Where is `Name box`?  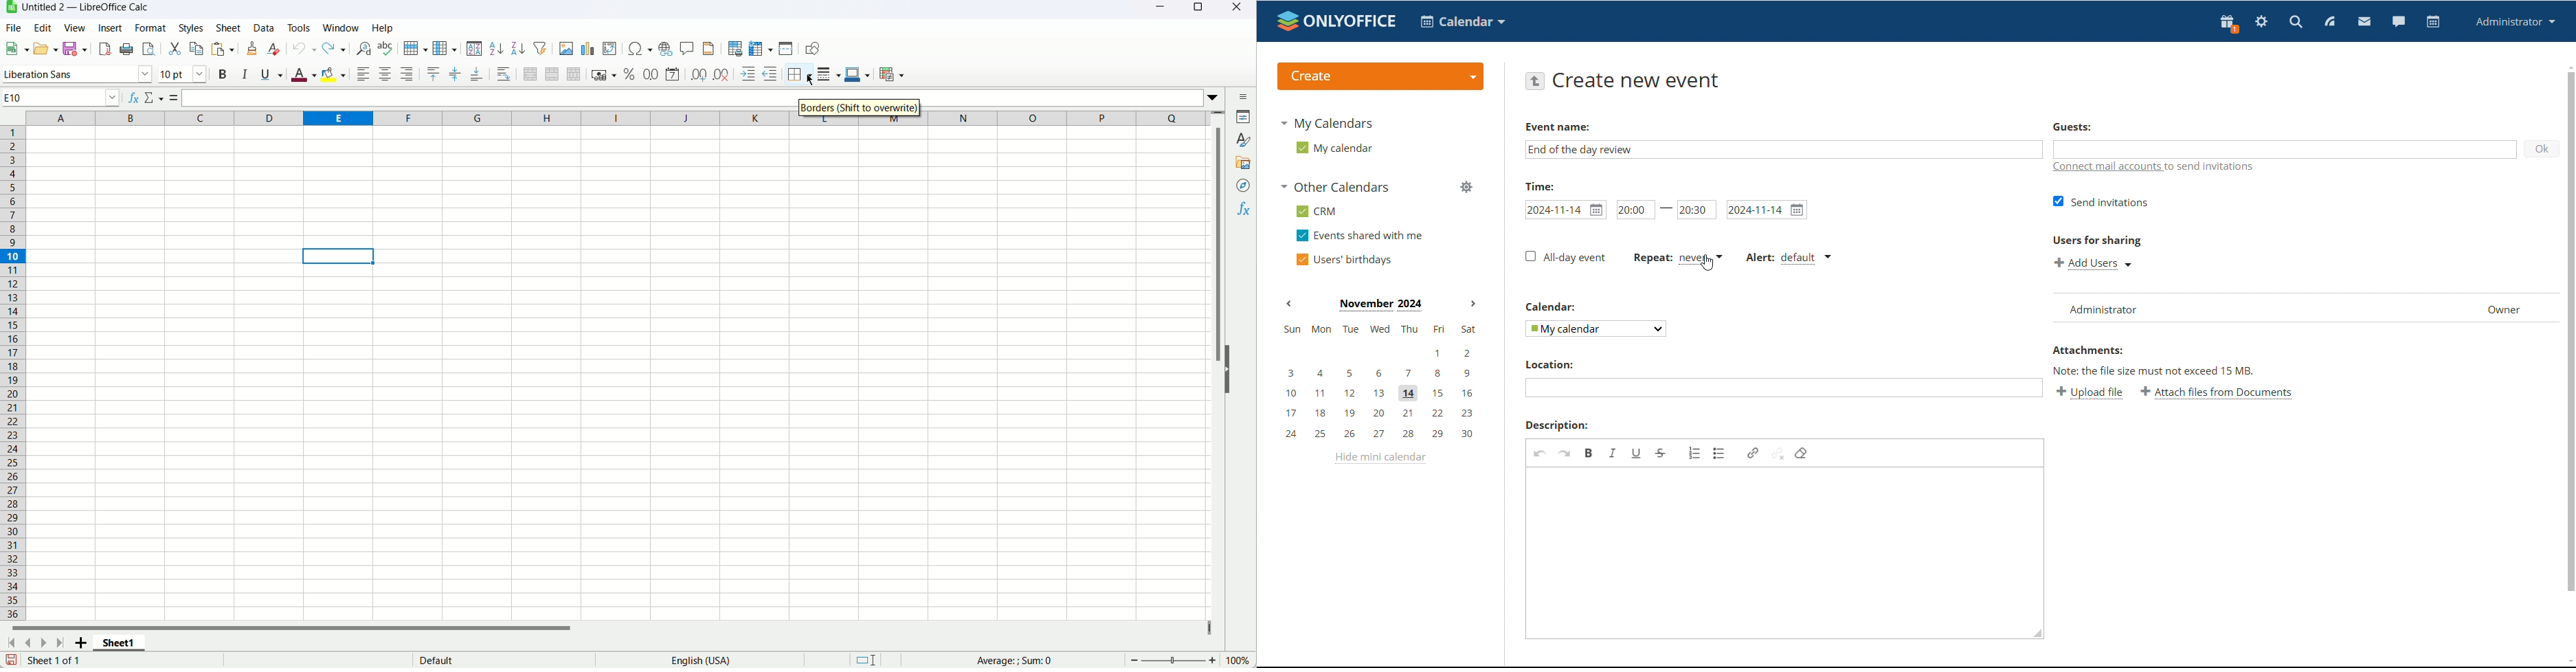
Name box is located at coordinates (62, 98).